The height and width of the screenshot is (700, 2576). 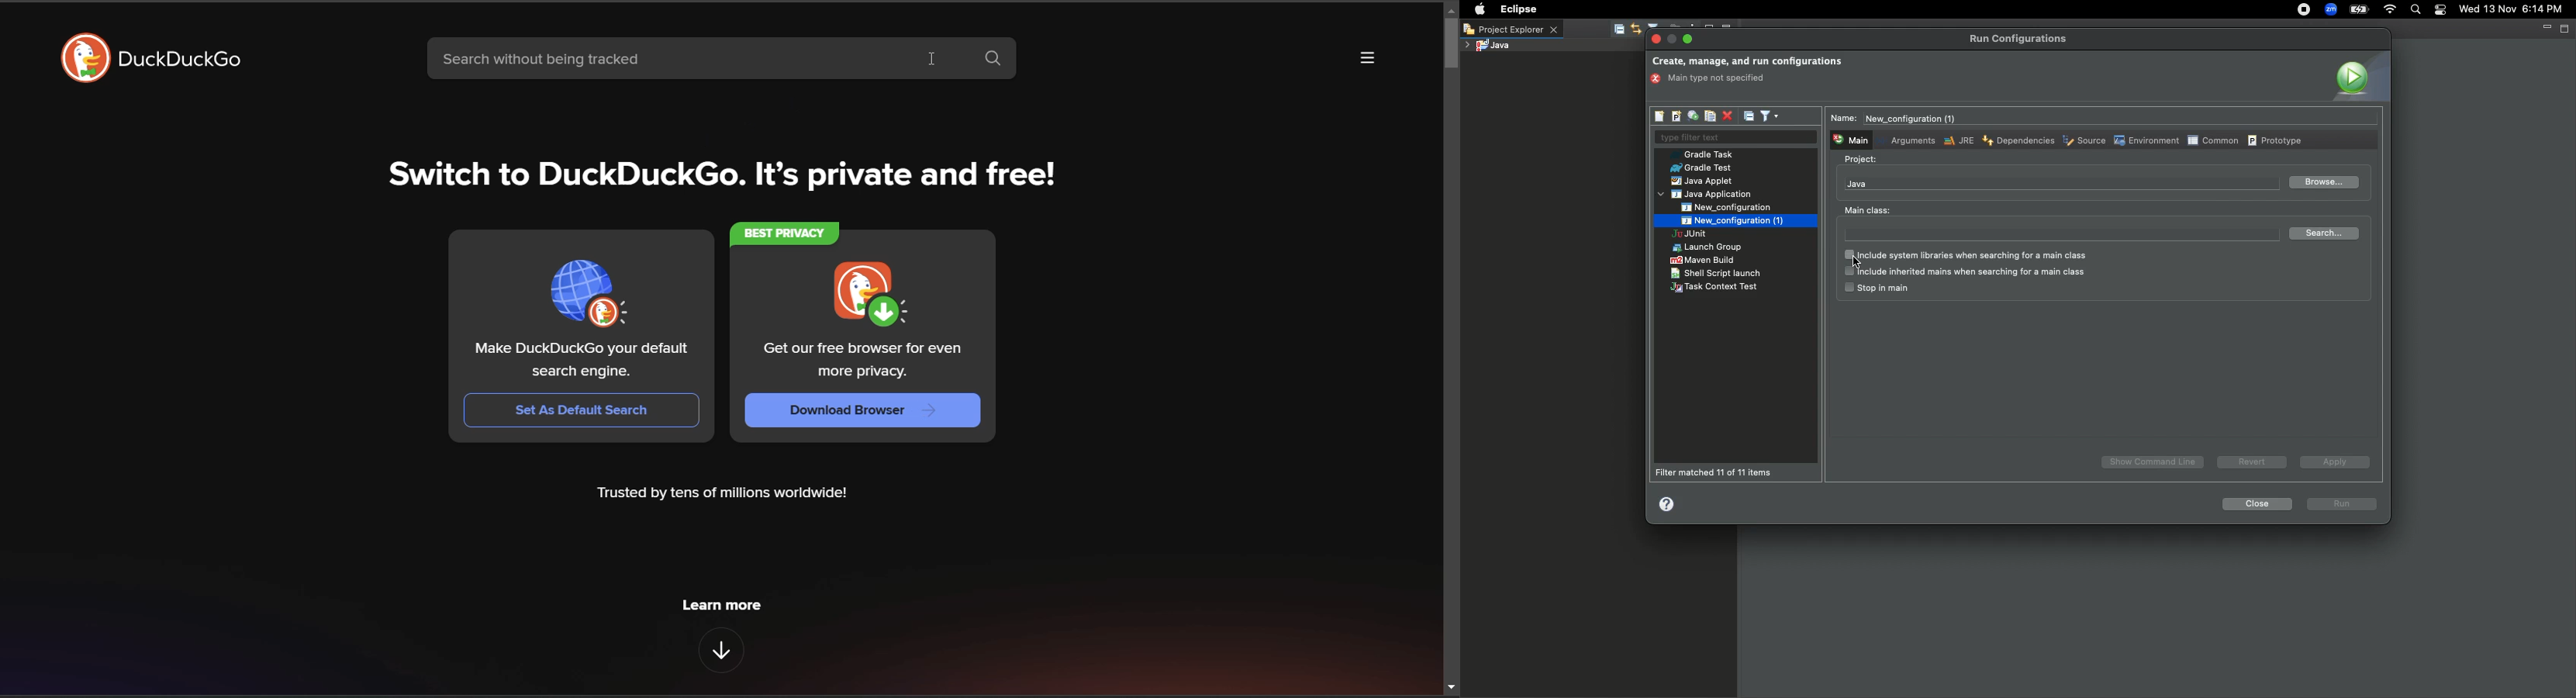 What do you see at coordinates (1730, 220) in the screenshot?
I see `New_configuration (1)` at bounding box center [1730, 220].